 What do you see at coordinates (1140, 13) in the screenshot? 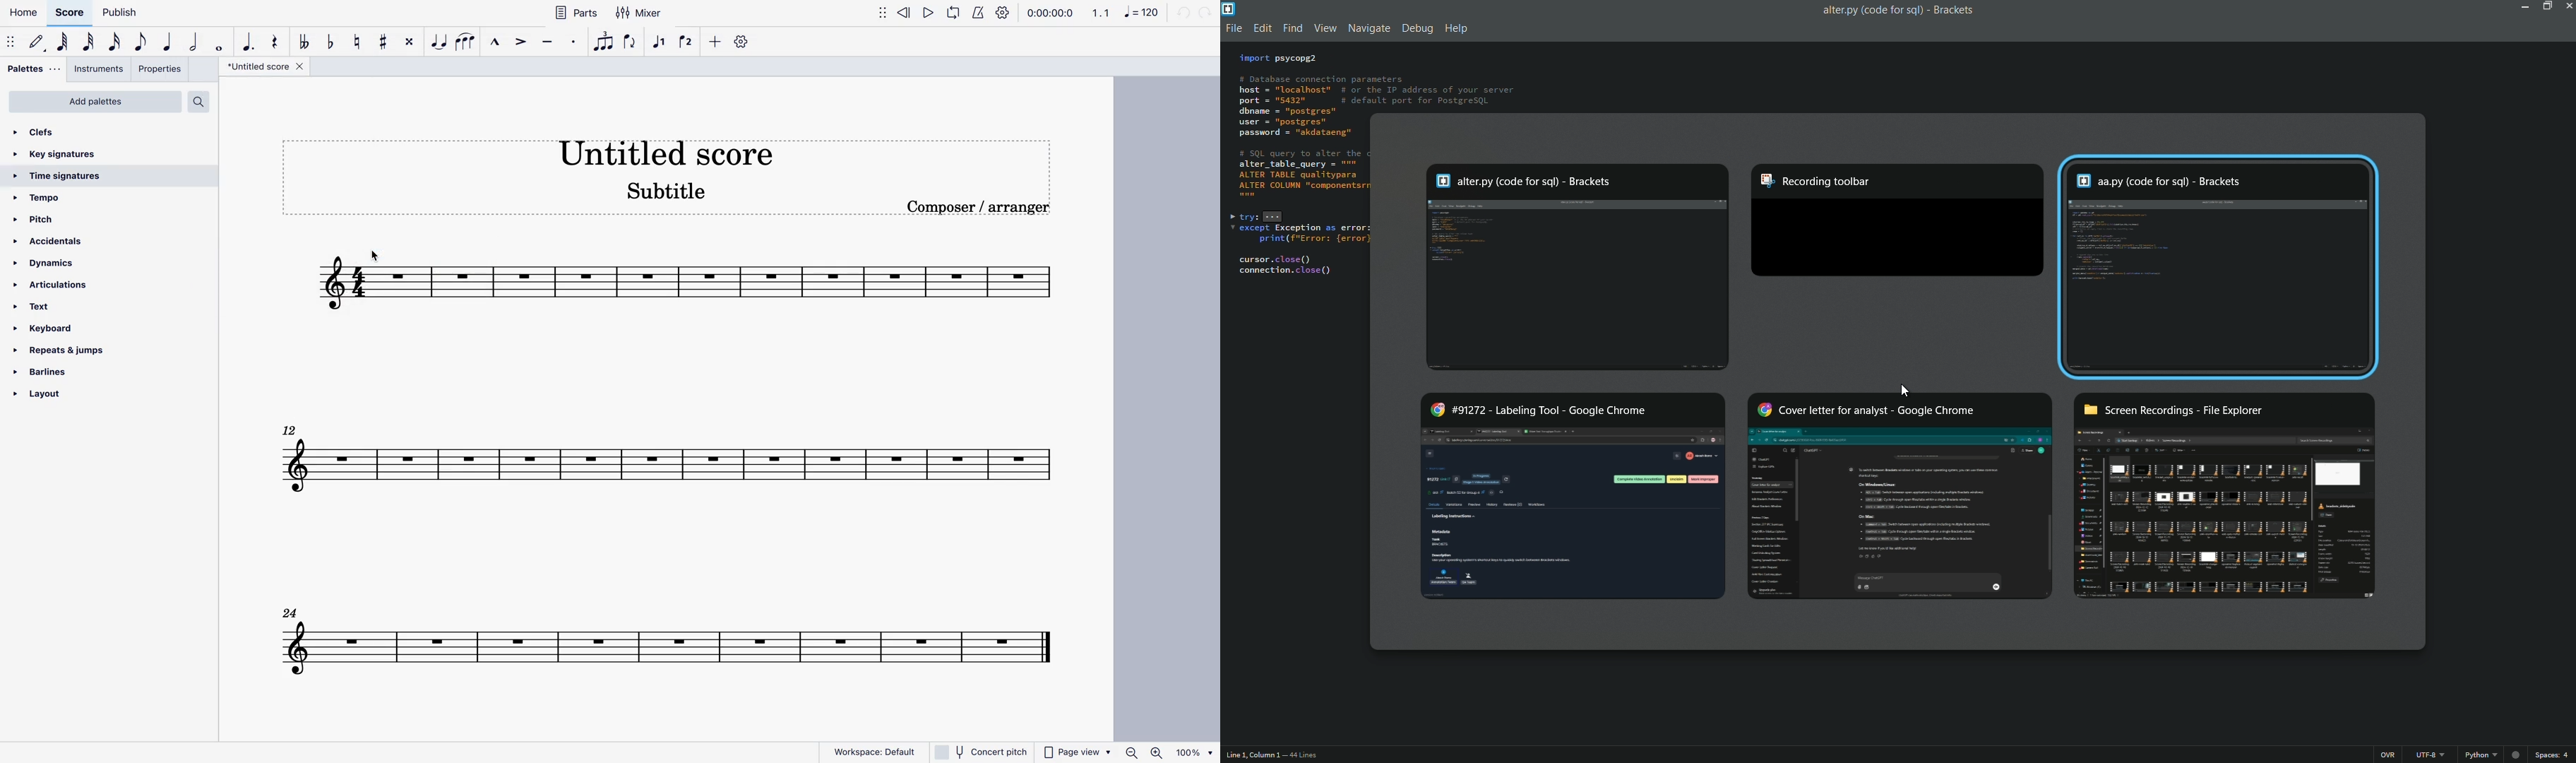
I see `note 120` at bounding box center [1140, 13].